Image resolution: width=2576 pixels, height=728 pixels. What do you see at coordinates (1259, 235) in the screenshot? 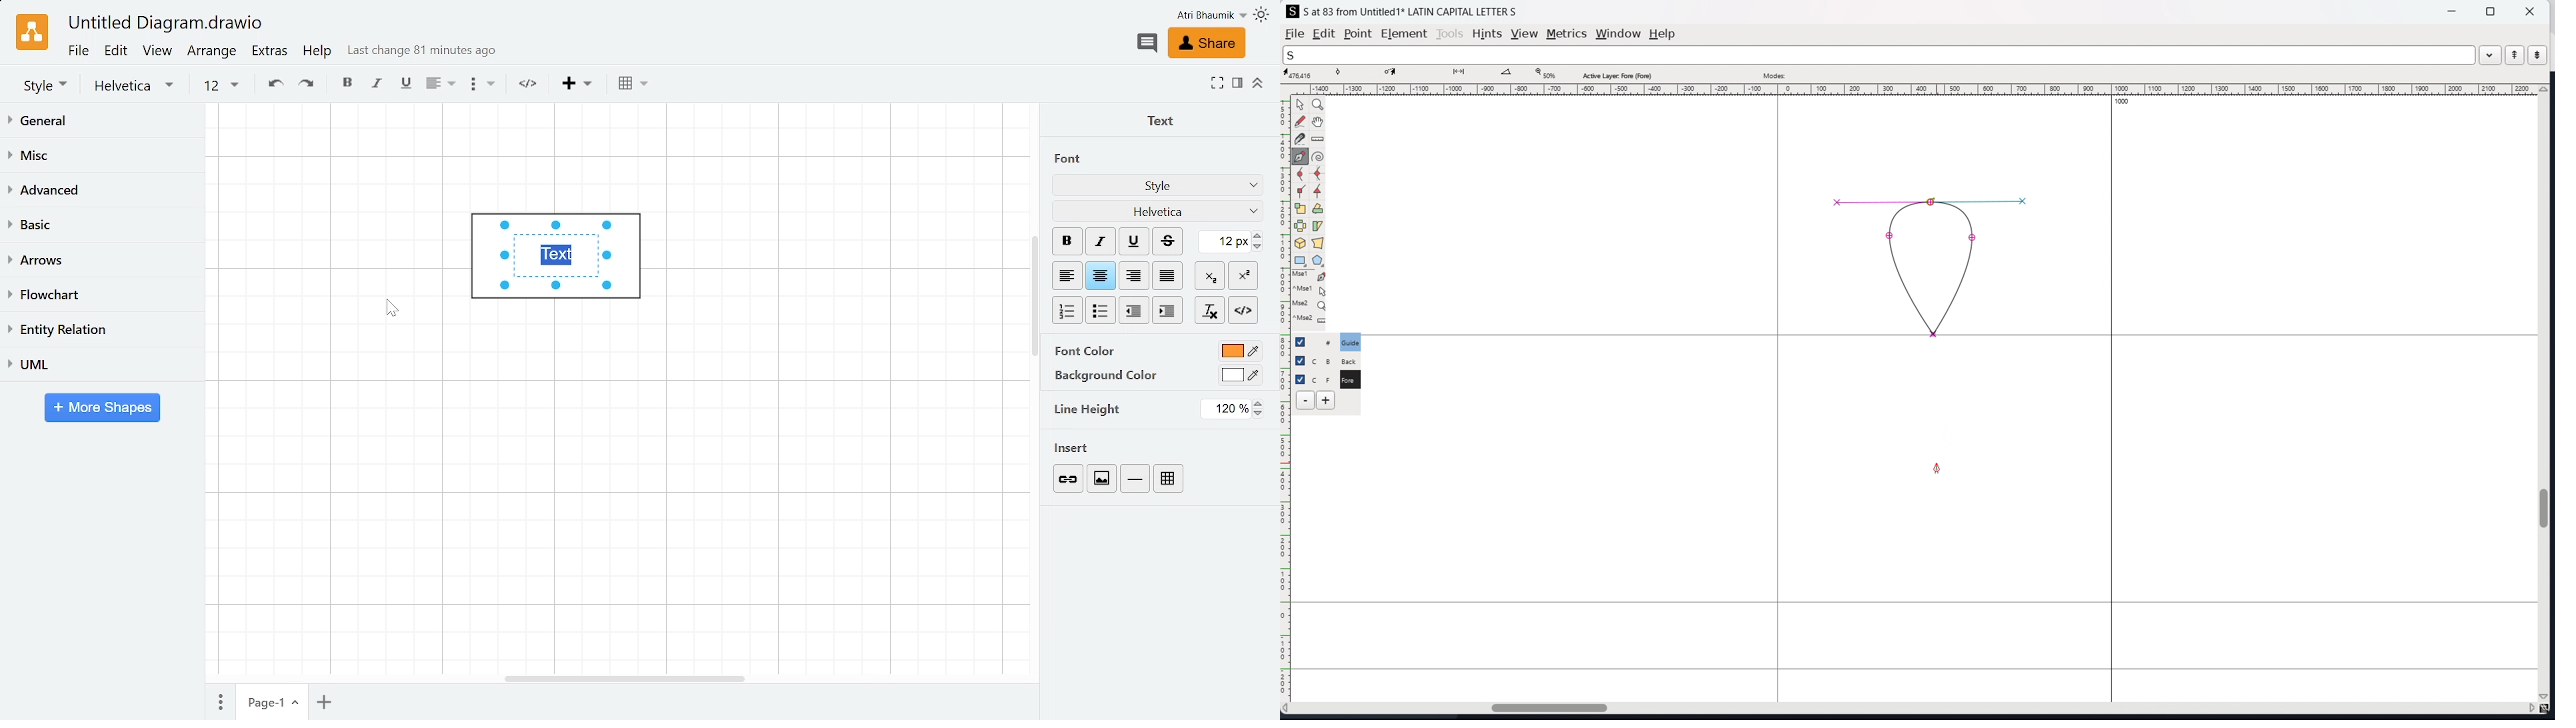
I see `Increase font size` at bounding box center [1259, 235].